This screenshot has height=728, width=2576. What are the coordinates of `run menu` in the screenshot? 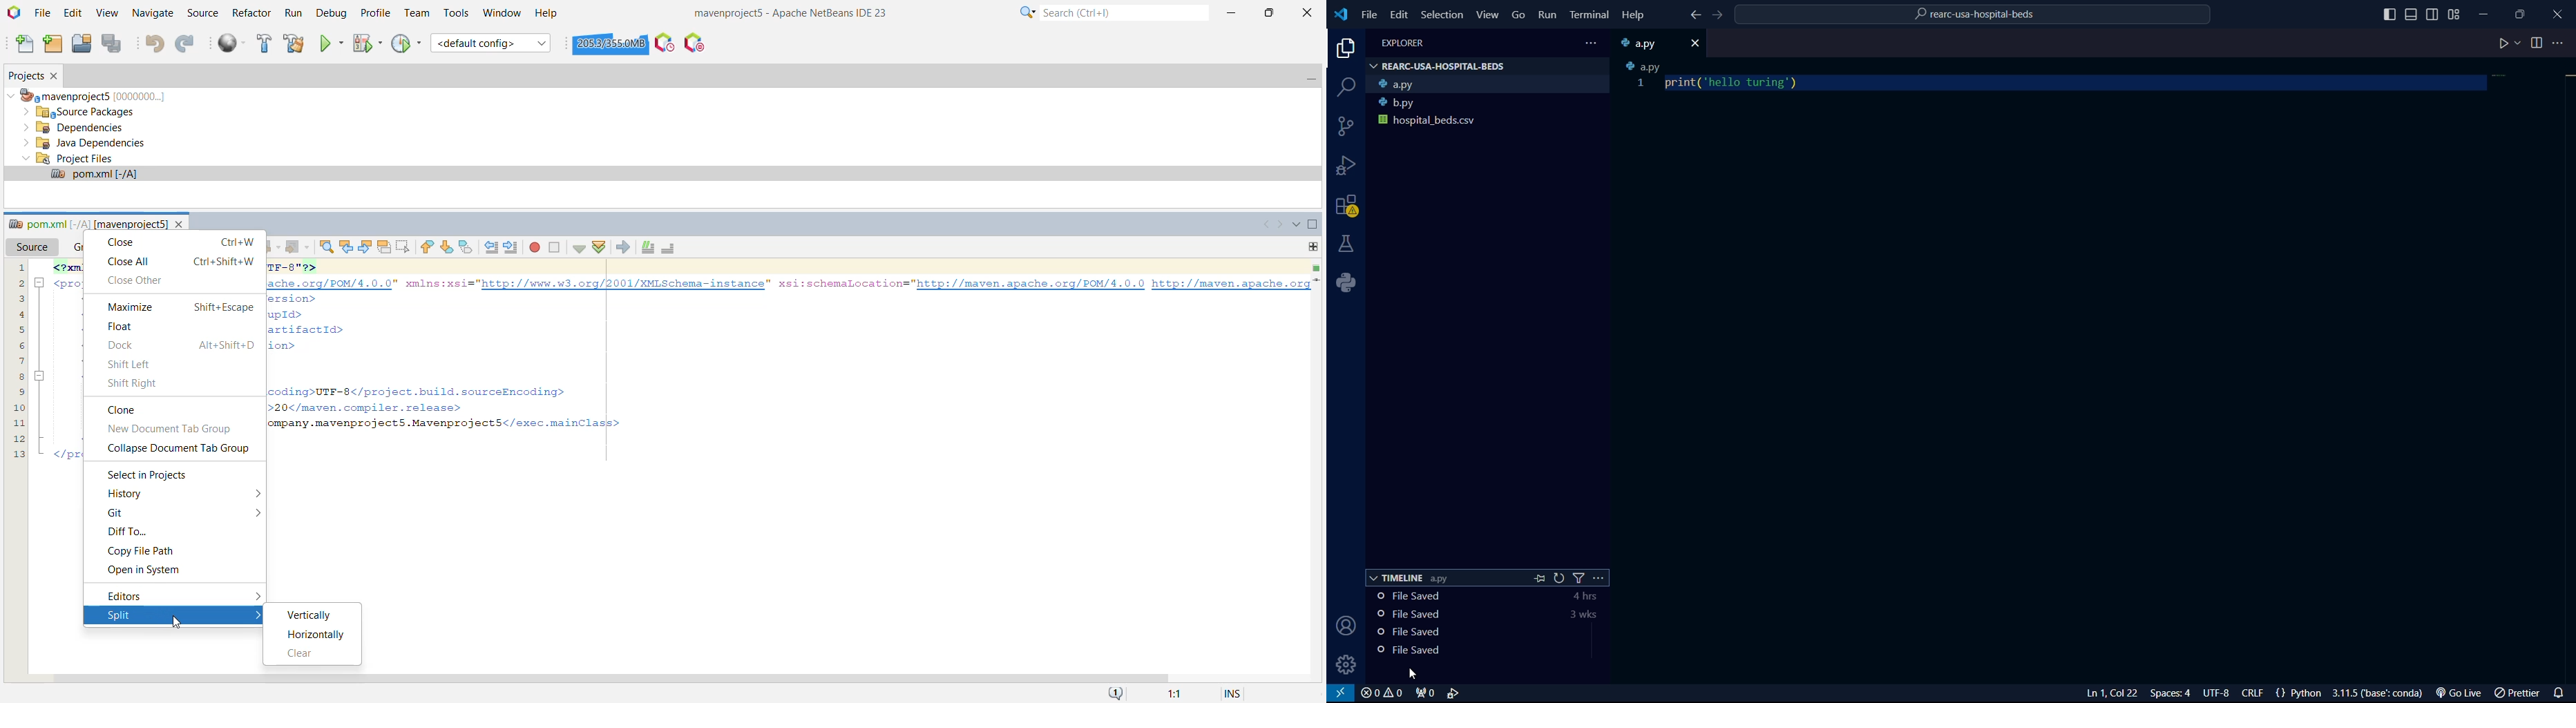 It's located at (1547, 16).